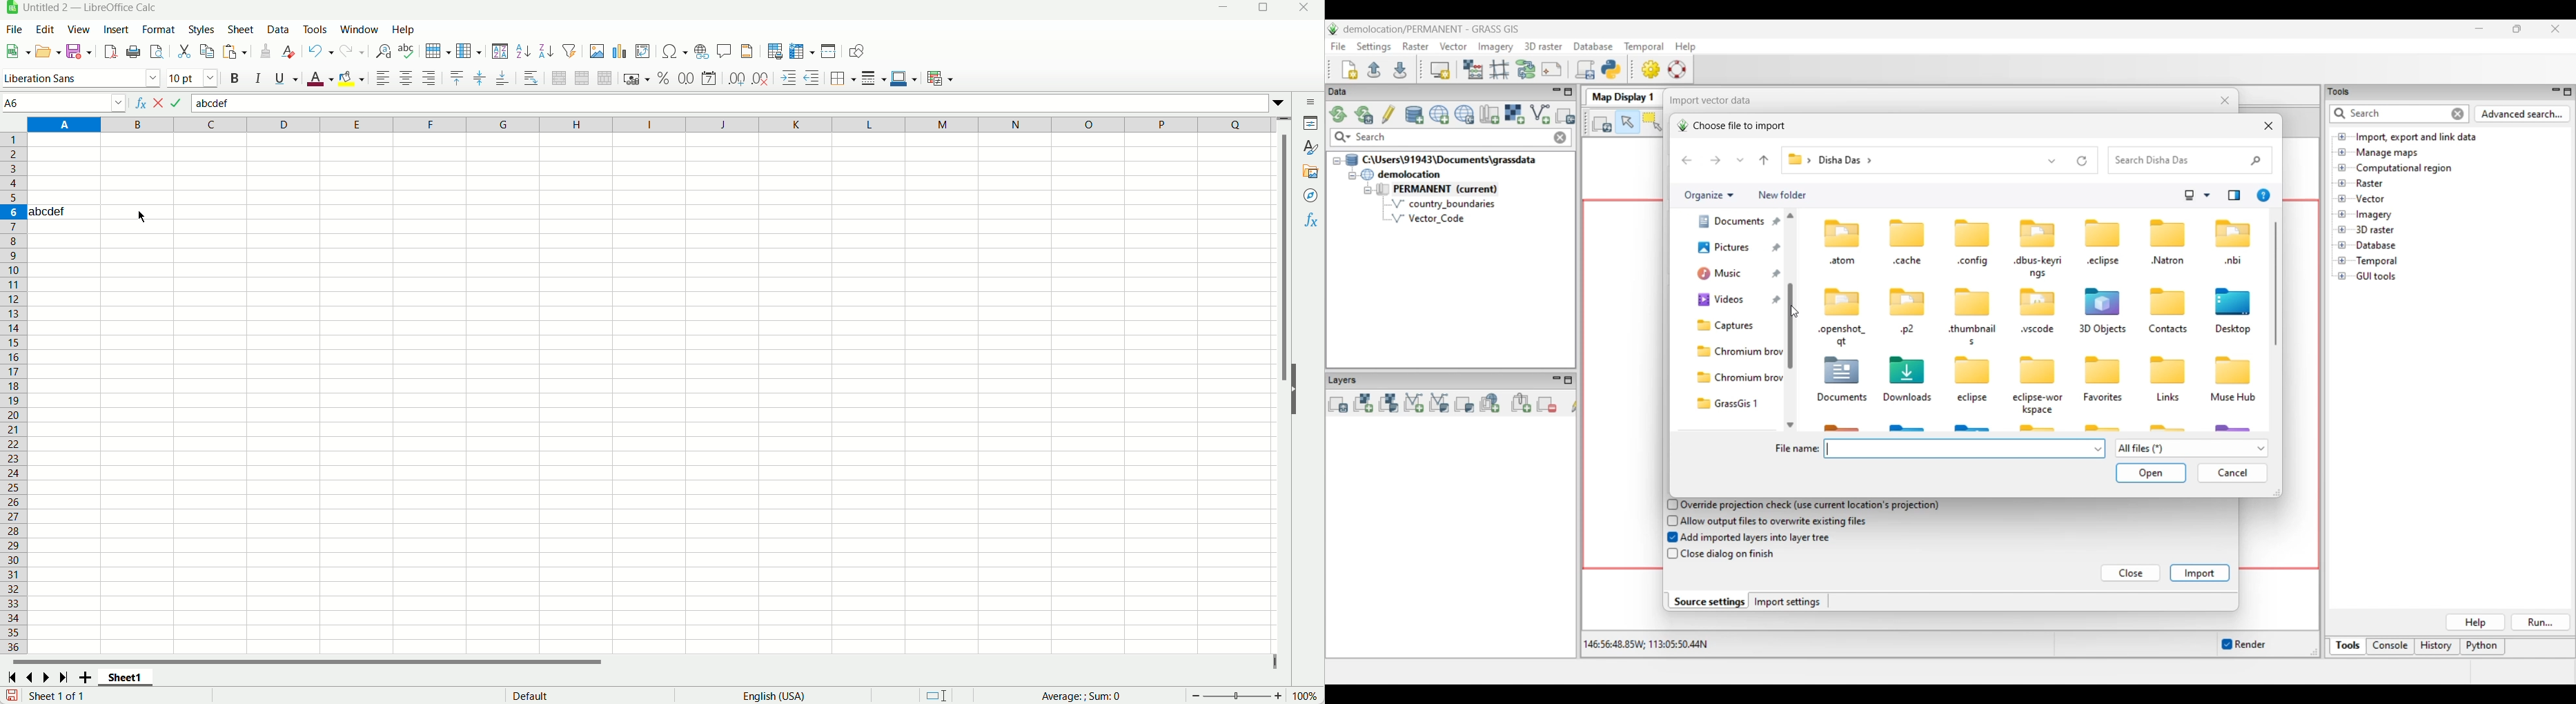 The height and width of the screenshot is (728, 2576). I want to click on default, so click(529, 695).